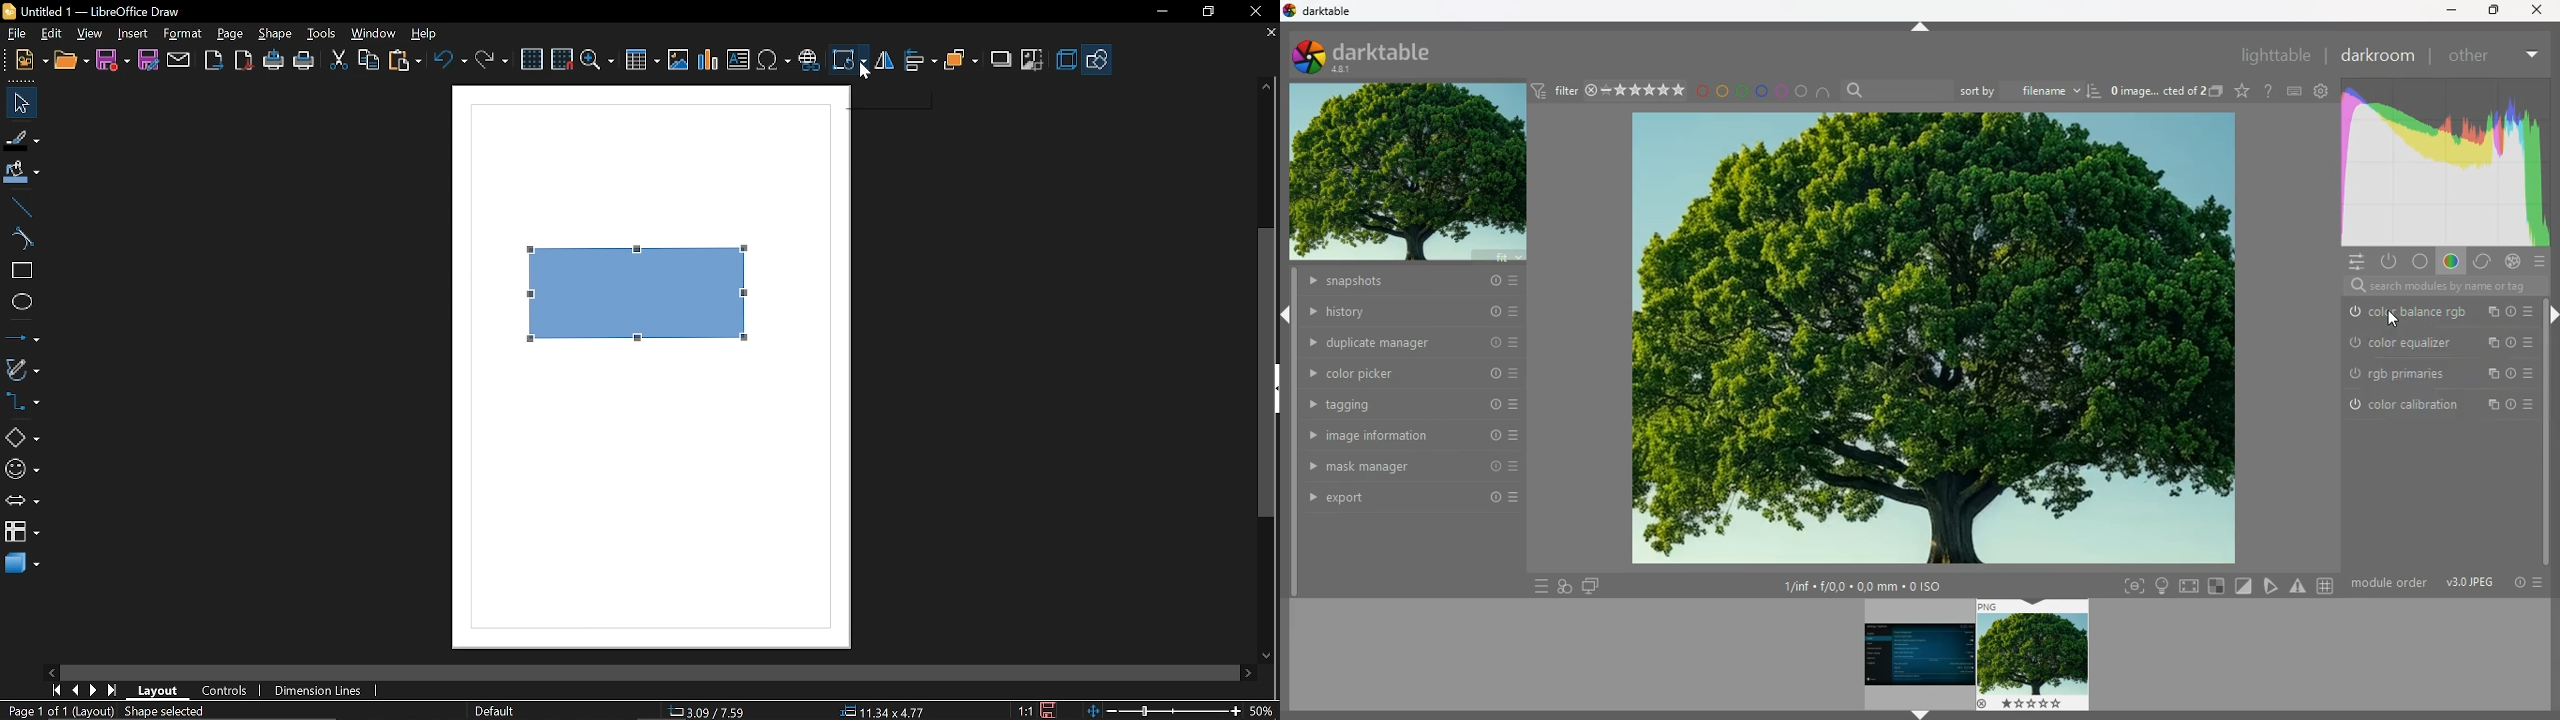 The width and height of the screenshot is (2576, 728). Describe the element at coordinates (490, 59) in the screenshot. I see `Redo` at that location.